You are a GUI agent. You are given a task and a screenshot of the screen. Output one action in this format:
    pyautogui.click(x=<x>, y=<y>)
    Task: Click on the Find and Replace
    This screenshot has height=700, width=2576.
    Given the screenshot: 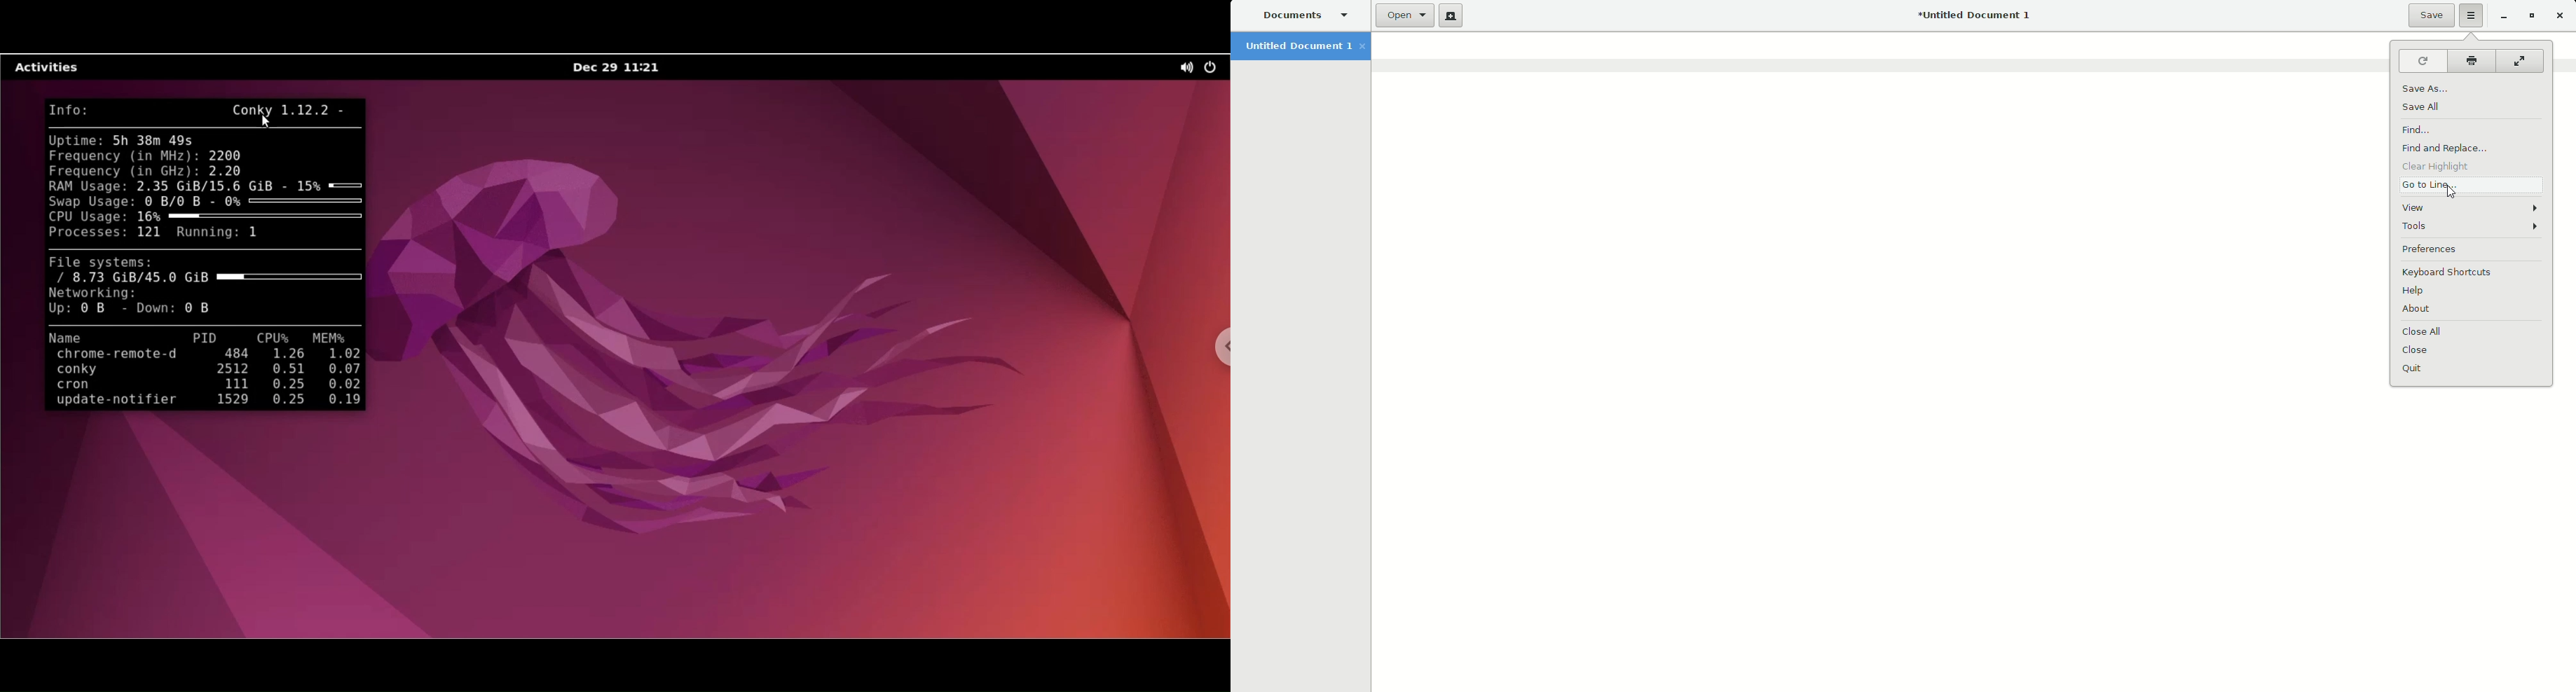 What is the action you would take?
    pyautogui.click(x=2445, y=149)
    